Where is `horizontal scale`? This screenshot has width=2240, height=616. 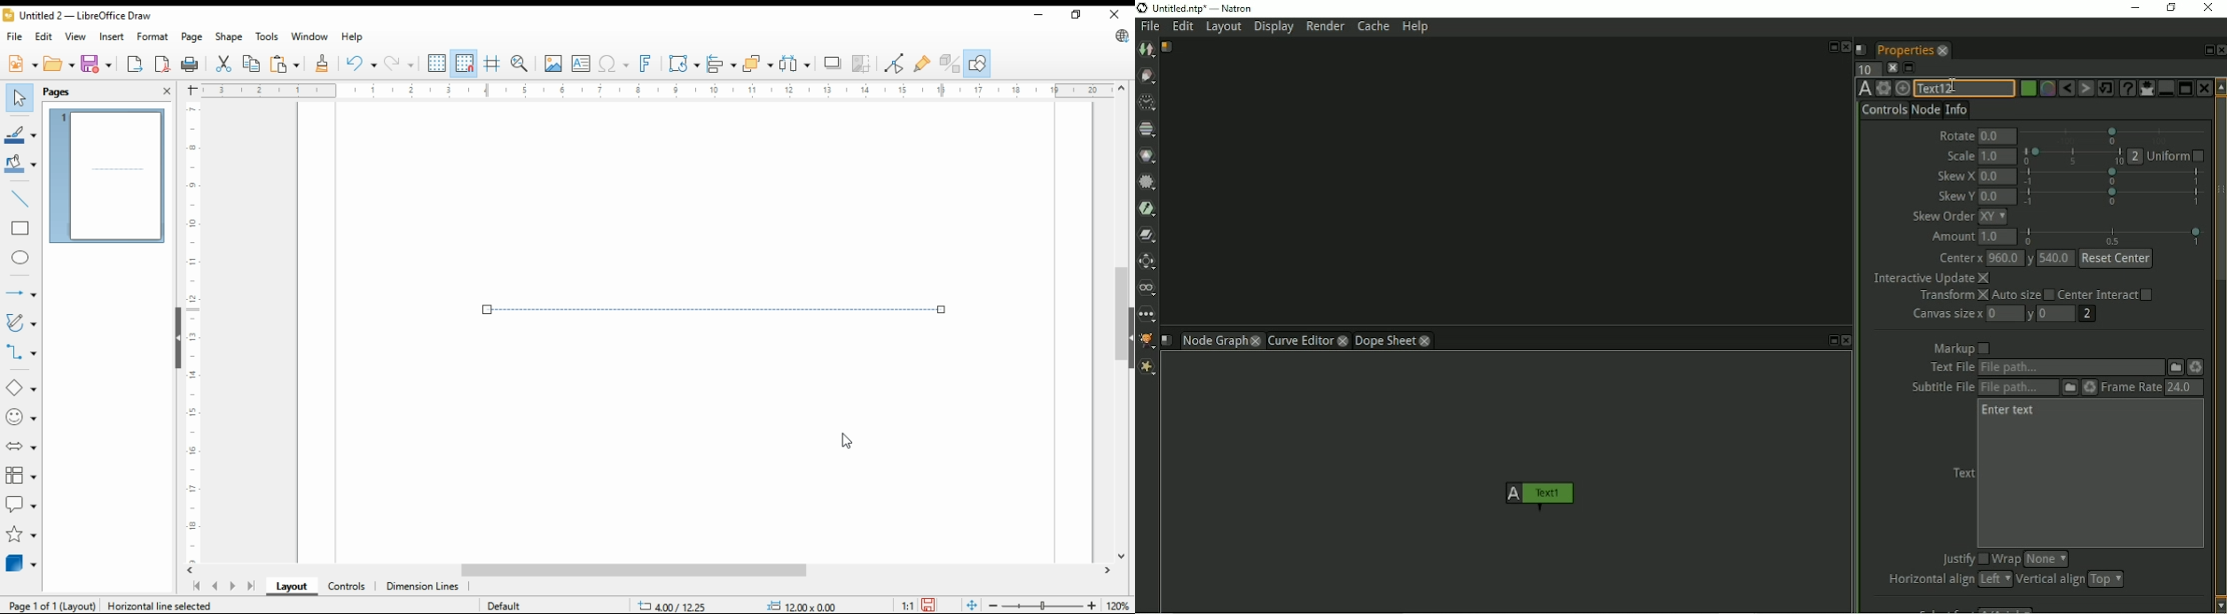
horizontal scale is located at coordinates (656, 91).